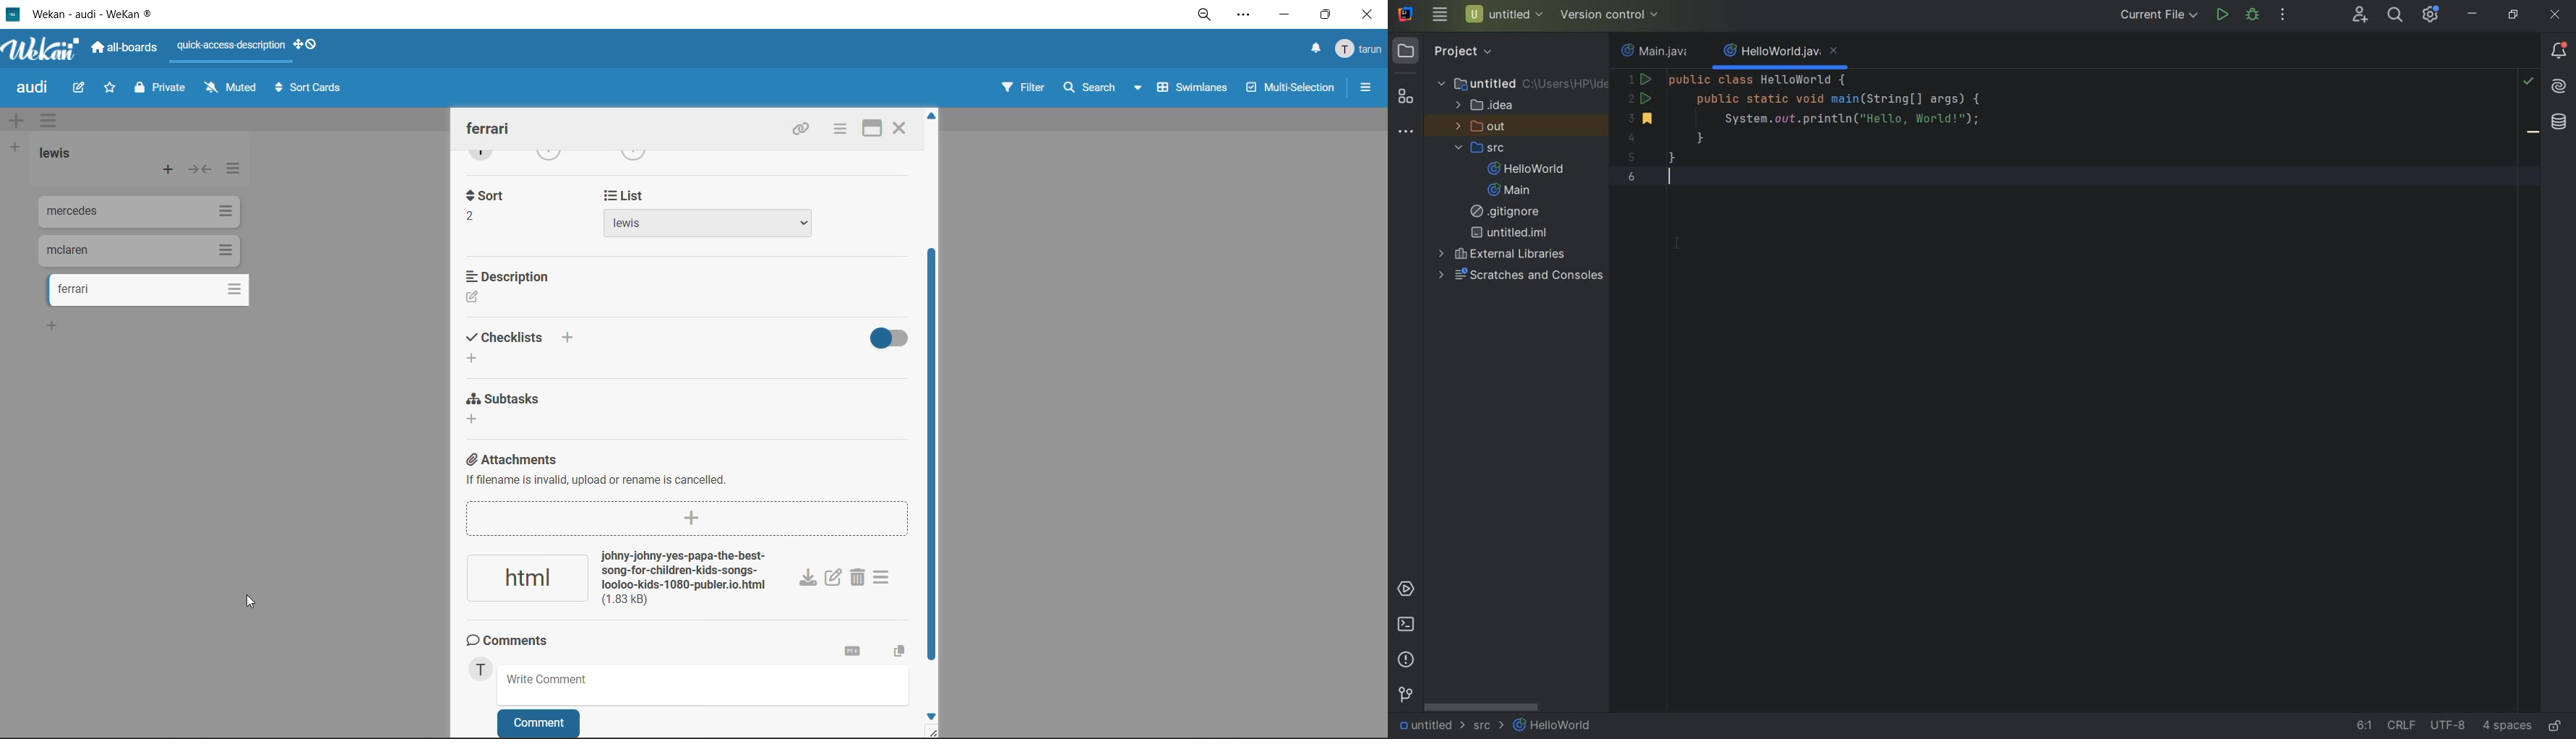 The width and height of the screenshot is (2576, 756). I want to click on add swimlane, so click(16, 122).